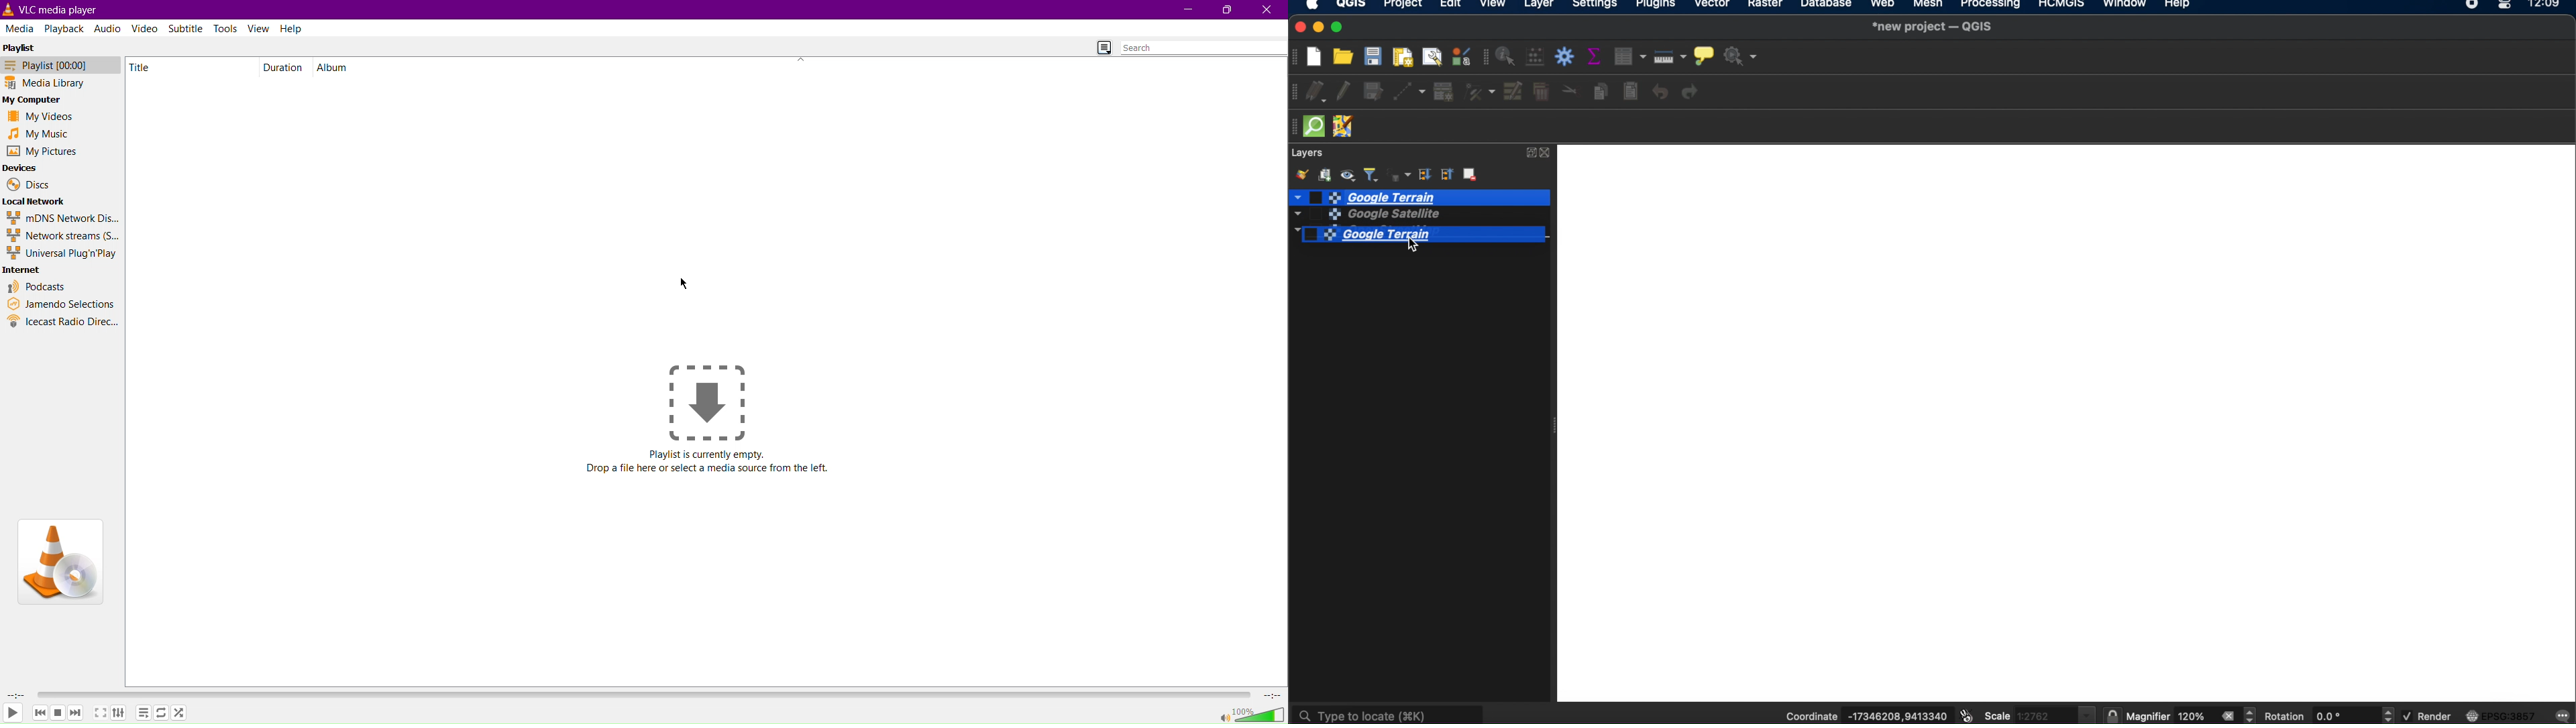  What do you see at coordinates (336, 67) in the screenshot?
I see `Album` at bounding box center [336, 67].